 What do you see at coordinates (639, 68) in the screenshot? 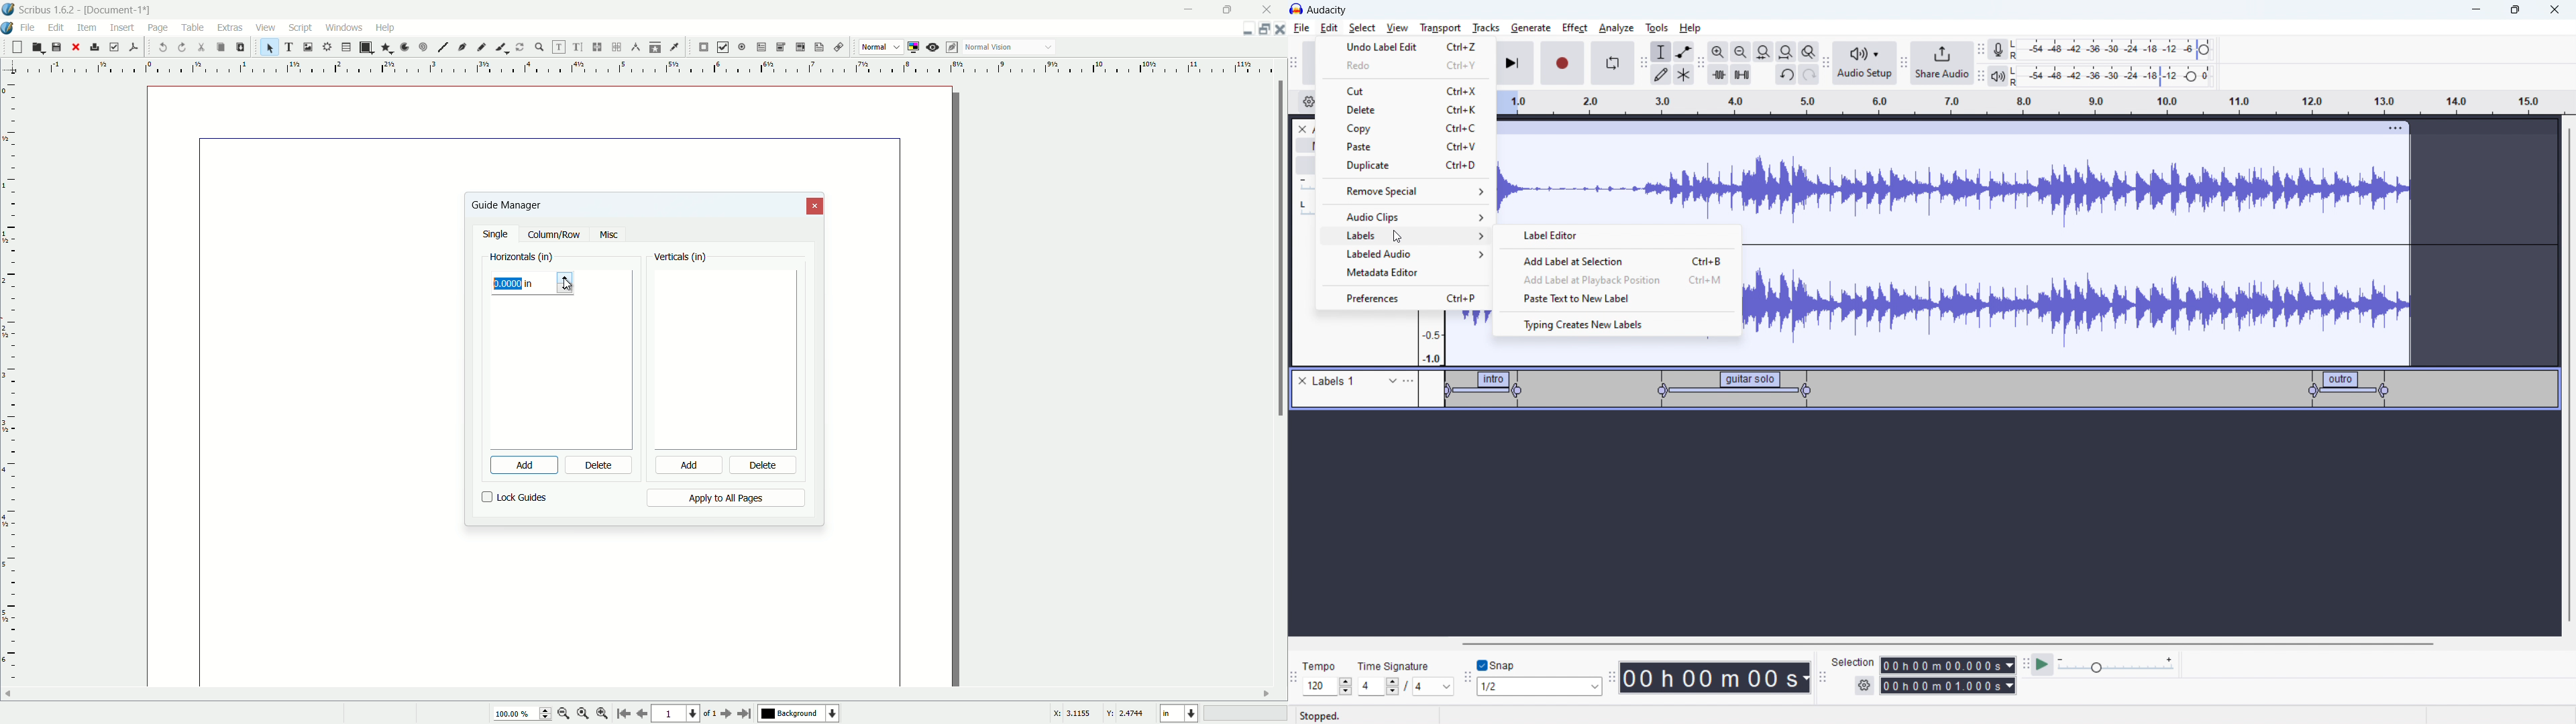
I see `measuring scale` at bounding box center [639, 68].